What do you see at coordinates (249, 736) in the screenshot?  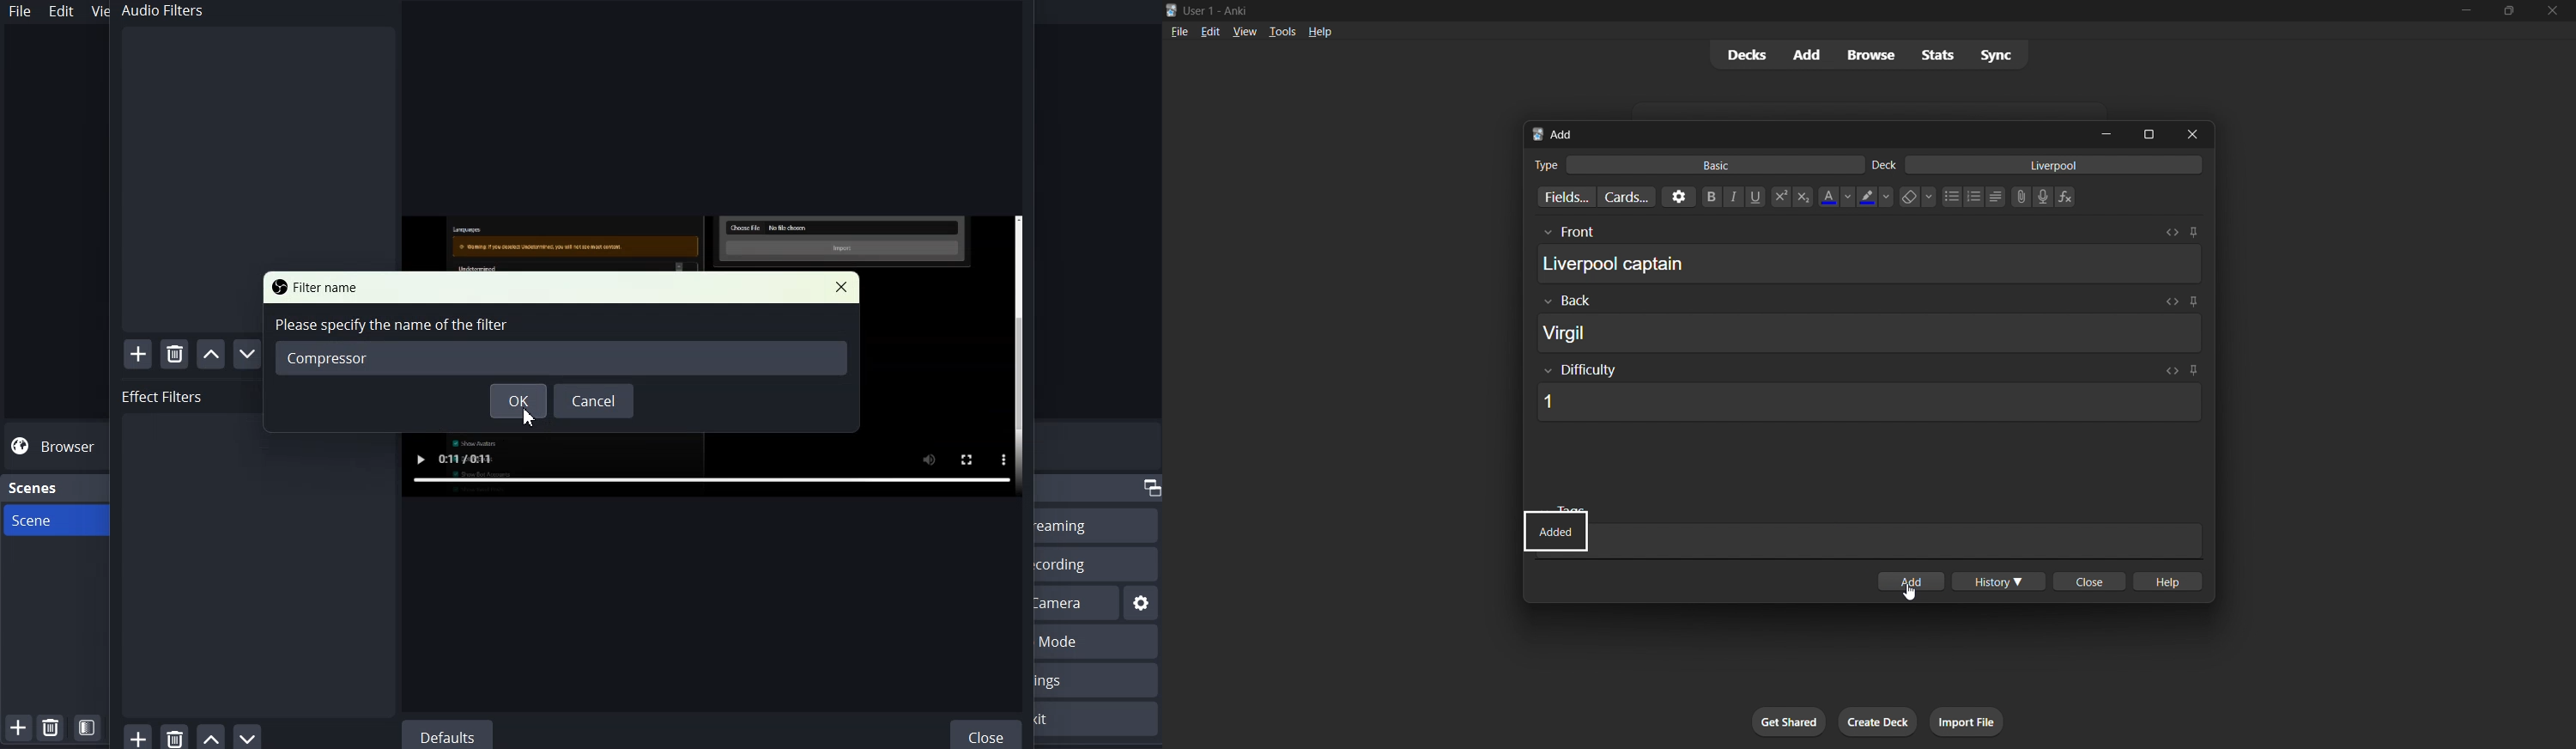 I see `Move Filter Down` at bounding box center [249, 736].